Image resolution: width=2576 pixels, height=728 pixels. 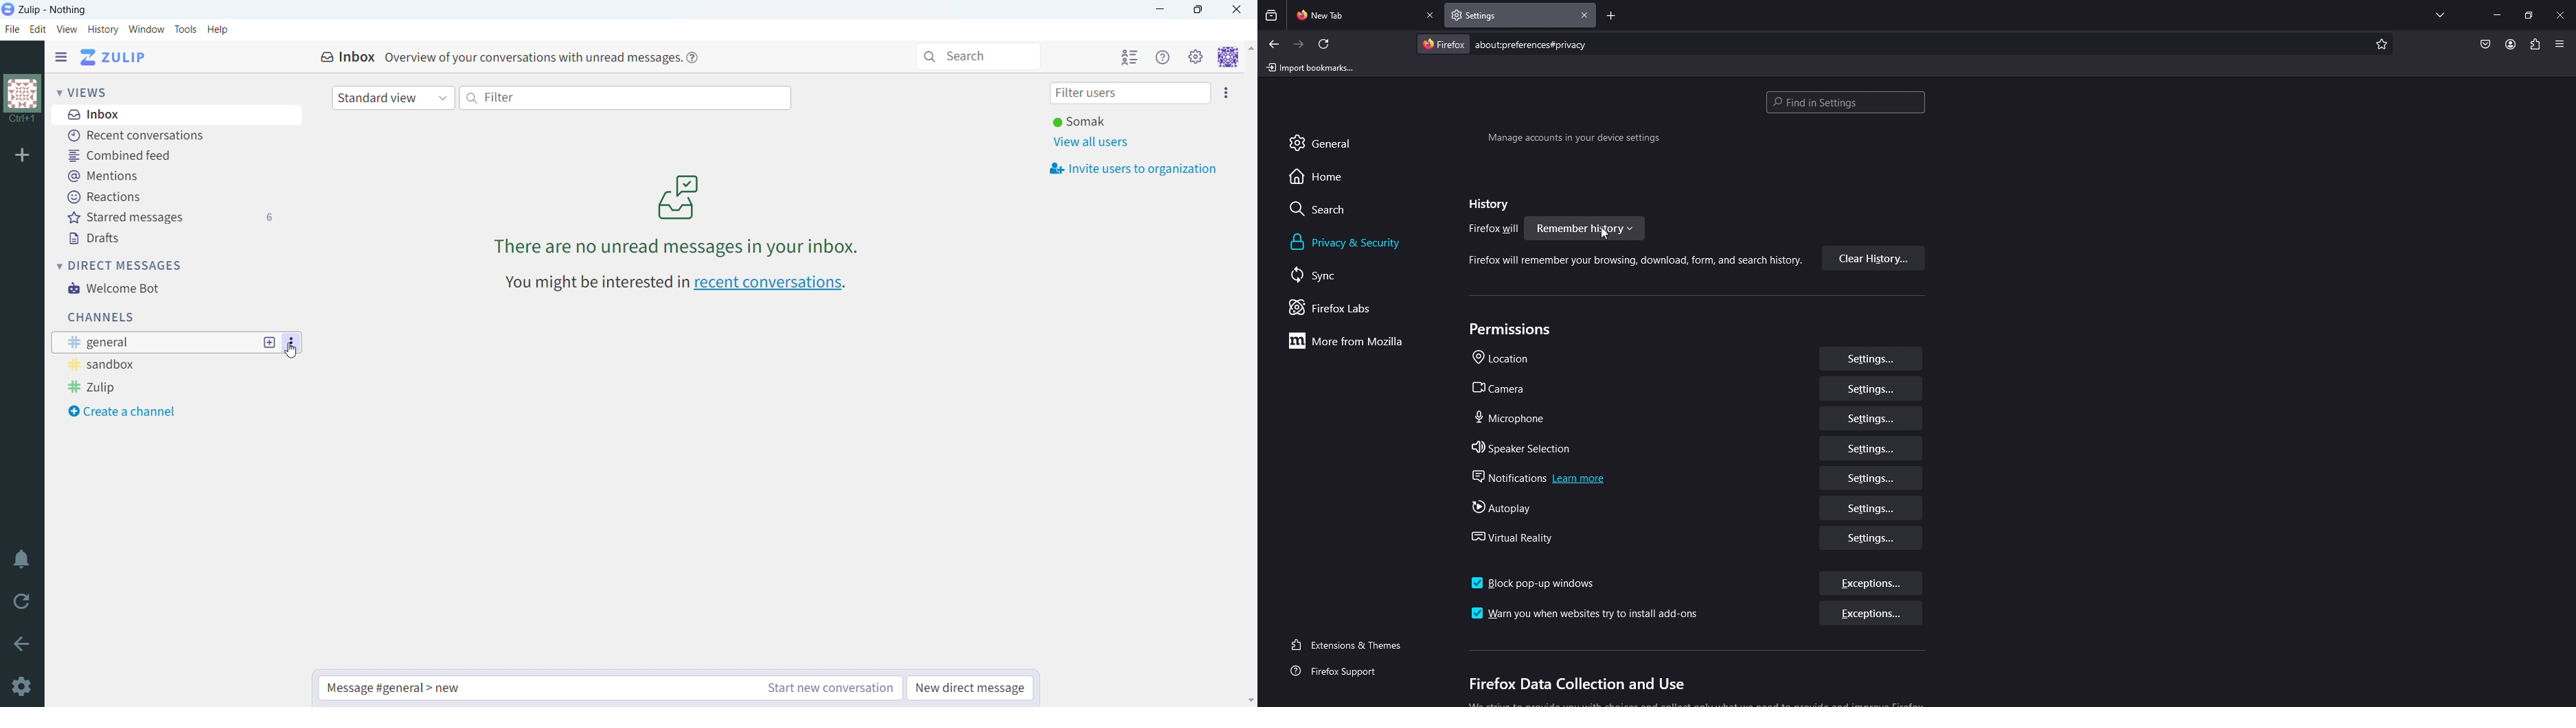 I want to click on filter, so click(x=627, y=98).